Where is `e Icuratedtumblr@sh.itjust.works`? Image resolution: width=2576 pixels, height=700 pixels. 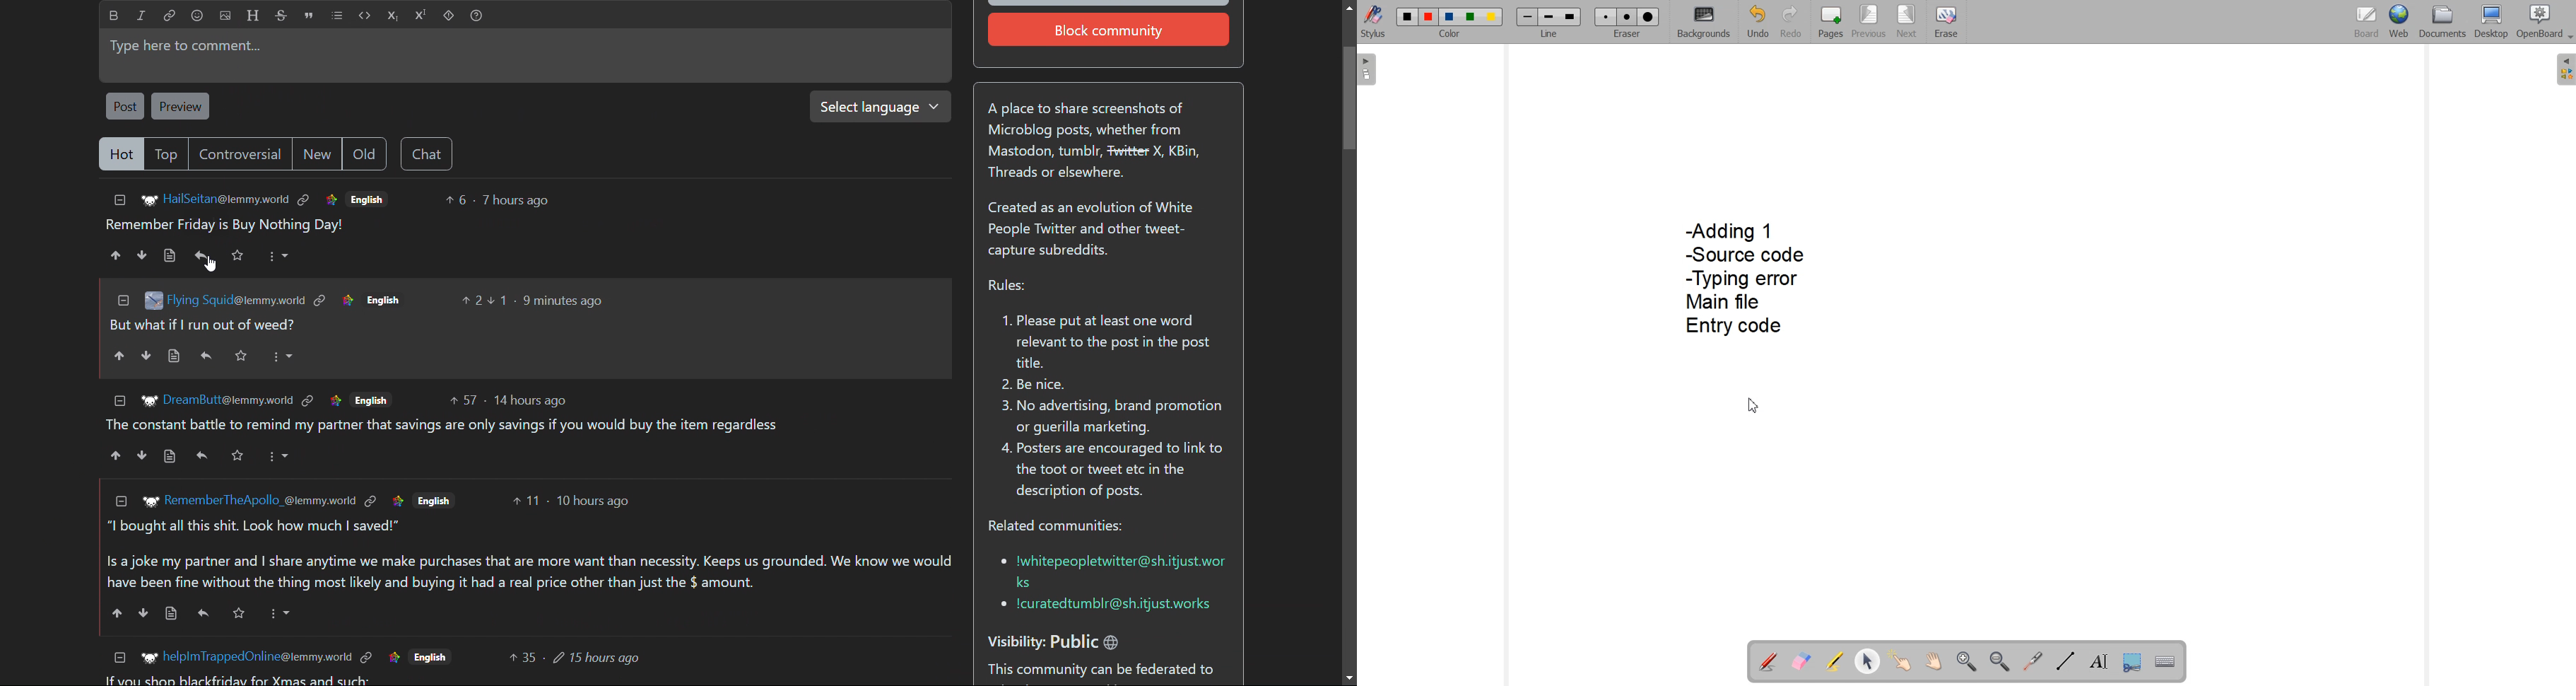
e Icuratedtumblr@sh.itjust.works is located at coordinates (1110, 605).